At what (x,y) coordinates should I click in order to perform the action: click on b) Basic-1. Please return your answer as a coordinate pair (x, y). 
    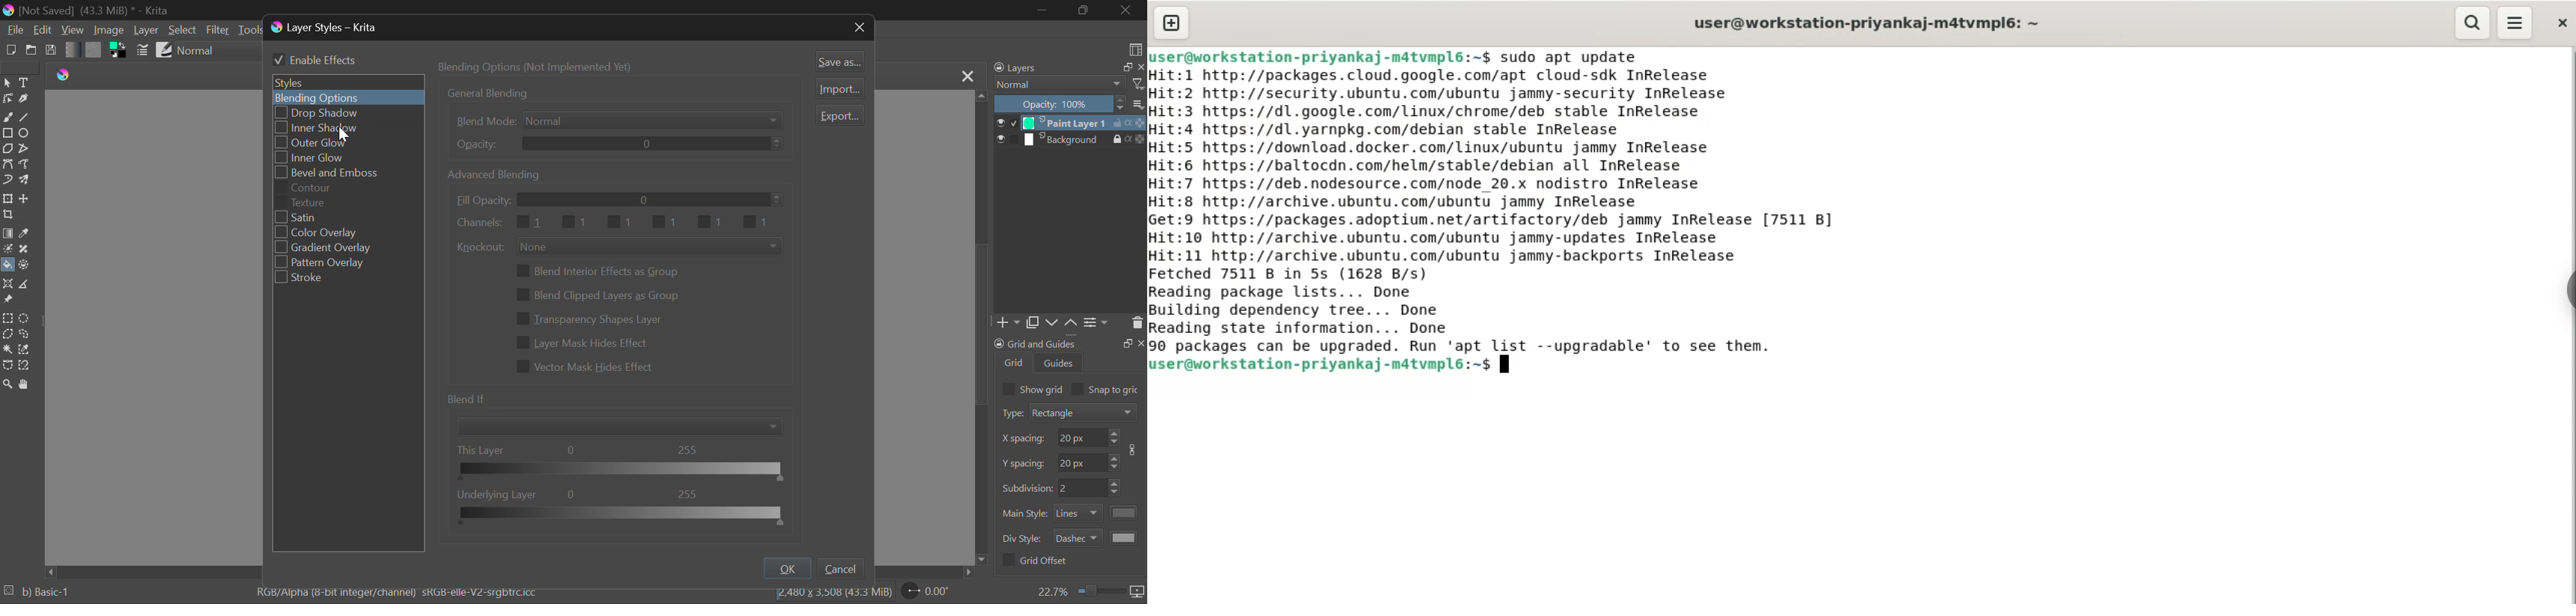
    Looking at the image, I should click on (47, 592).